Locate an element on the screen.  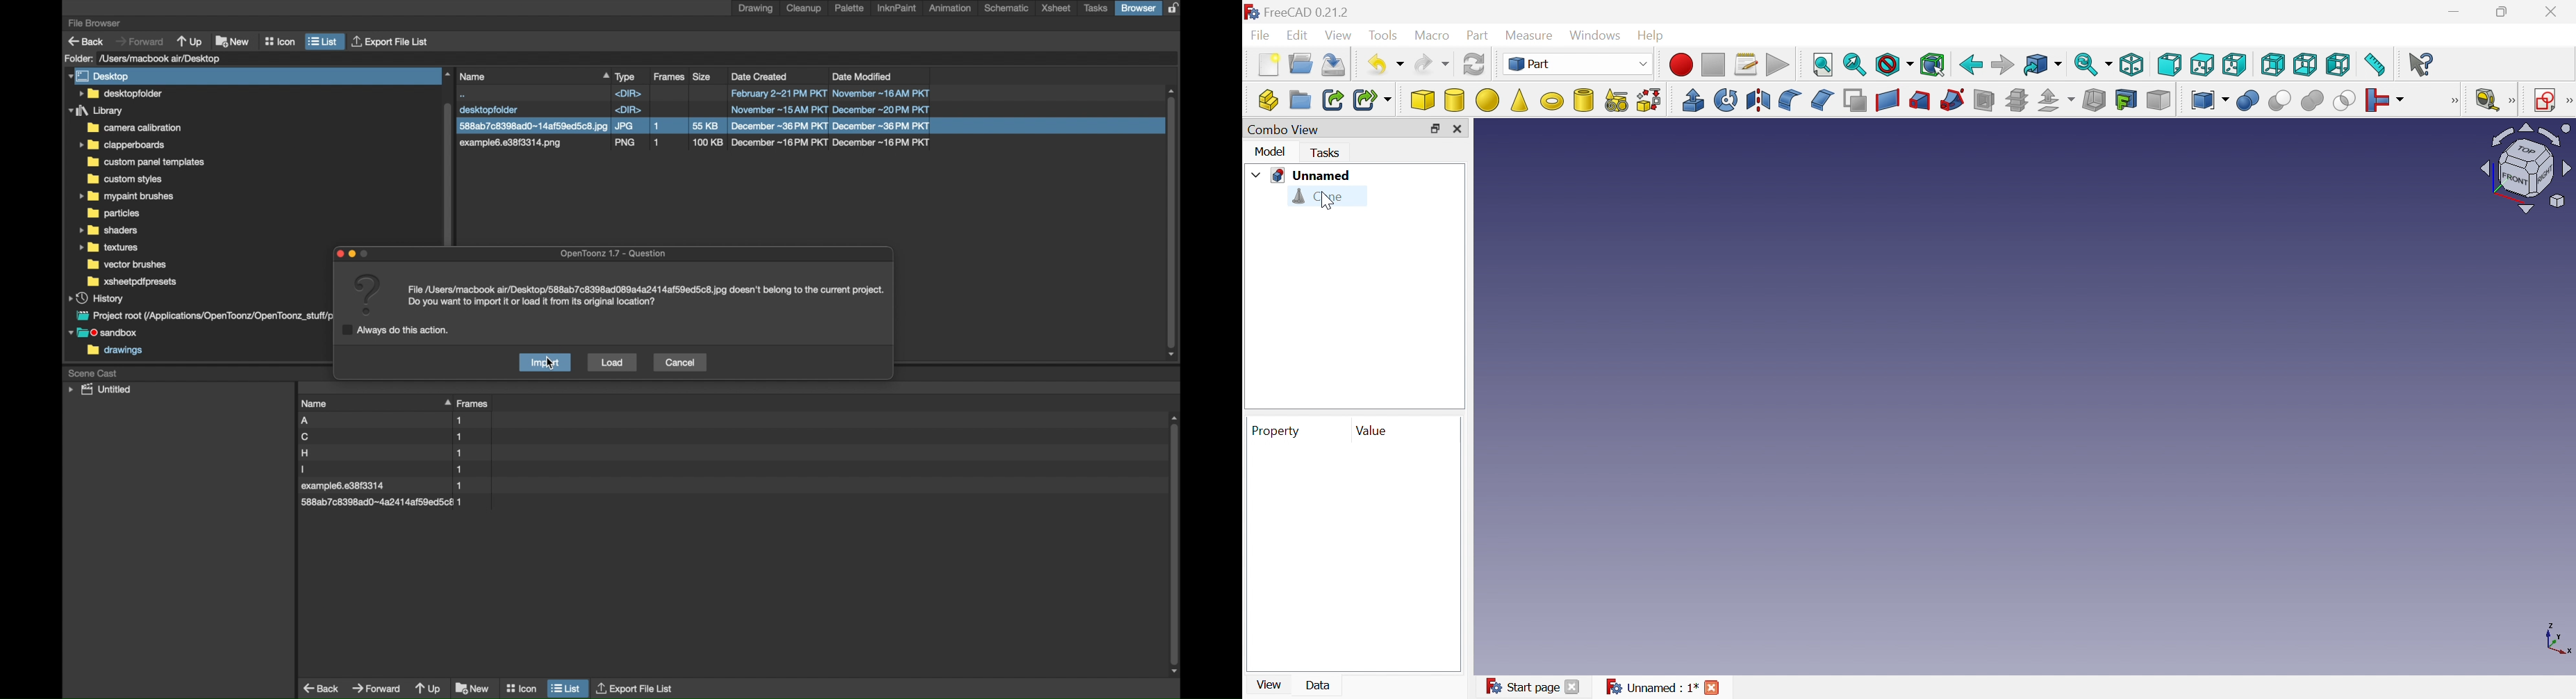
project is located at coordinates (201, 316).